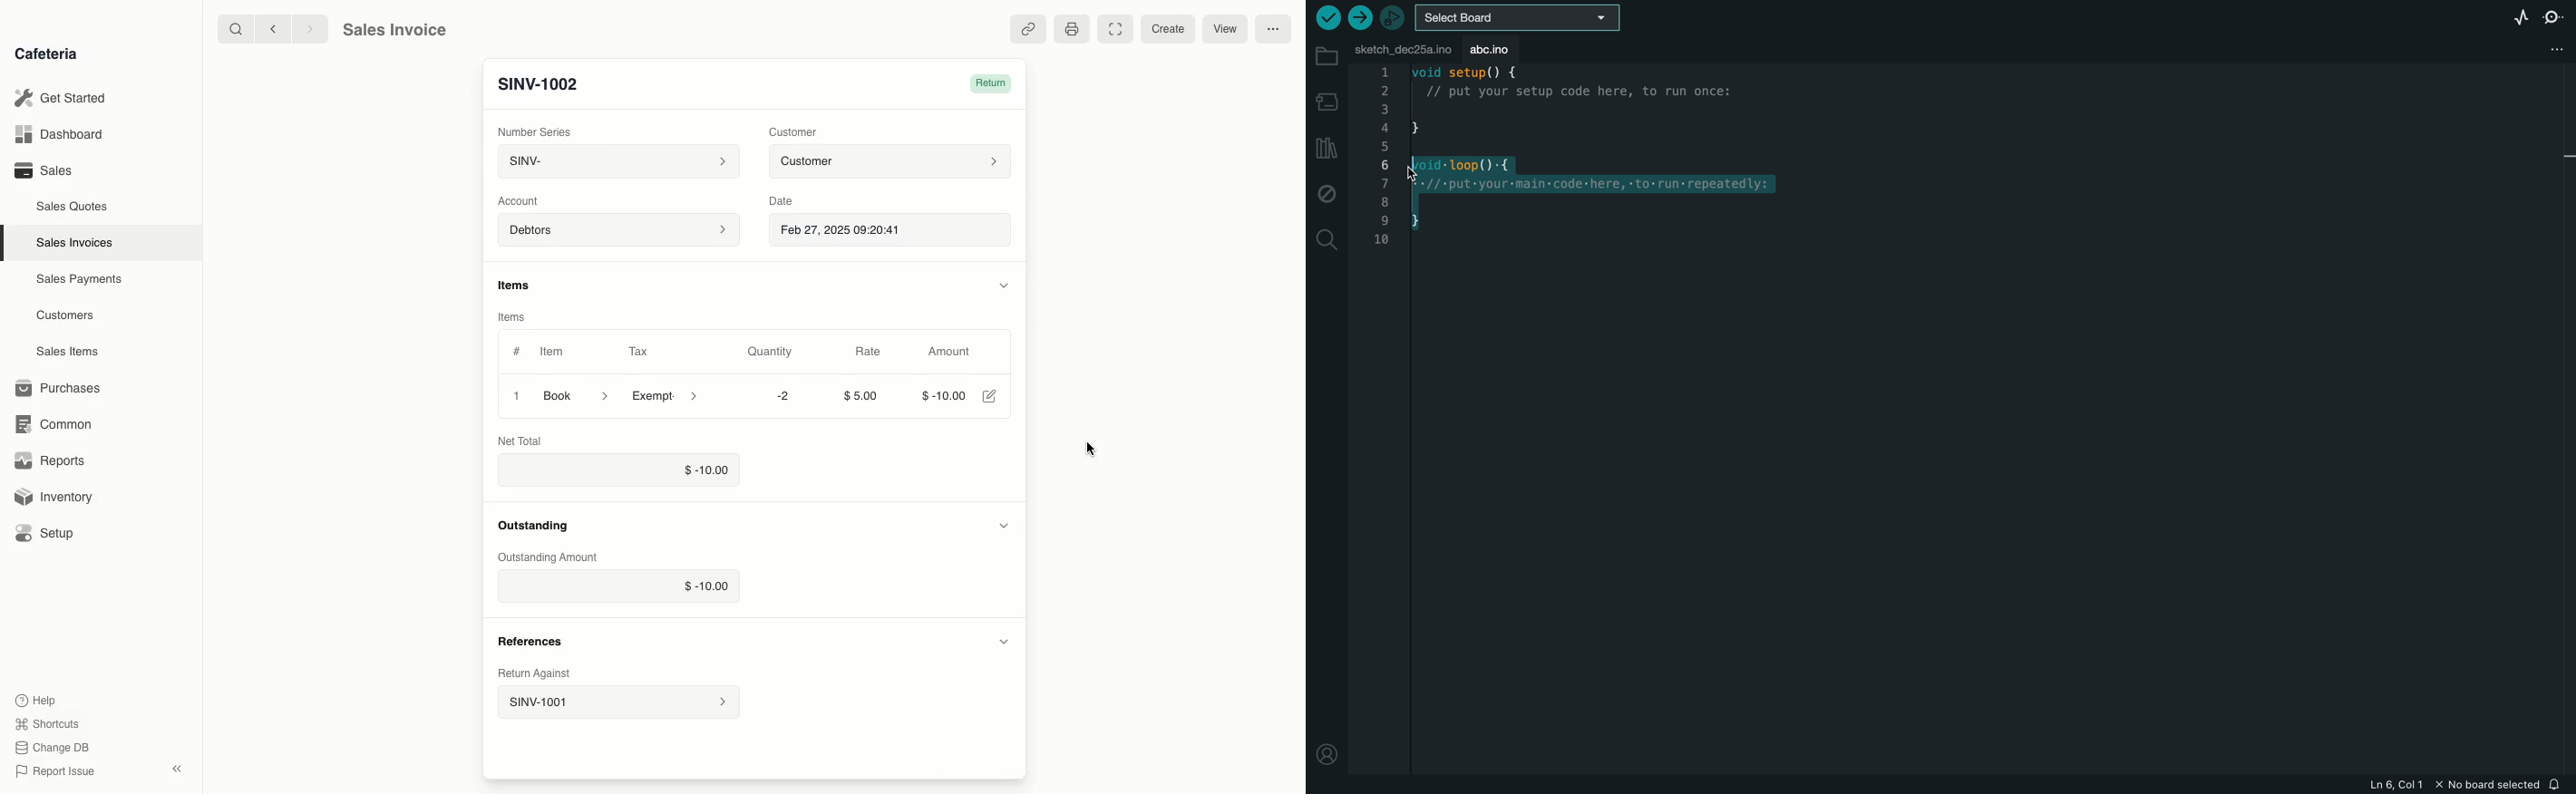  I want to click on -2, so click(777, 396).